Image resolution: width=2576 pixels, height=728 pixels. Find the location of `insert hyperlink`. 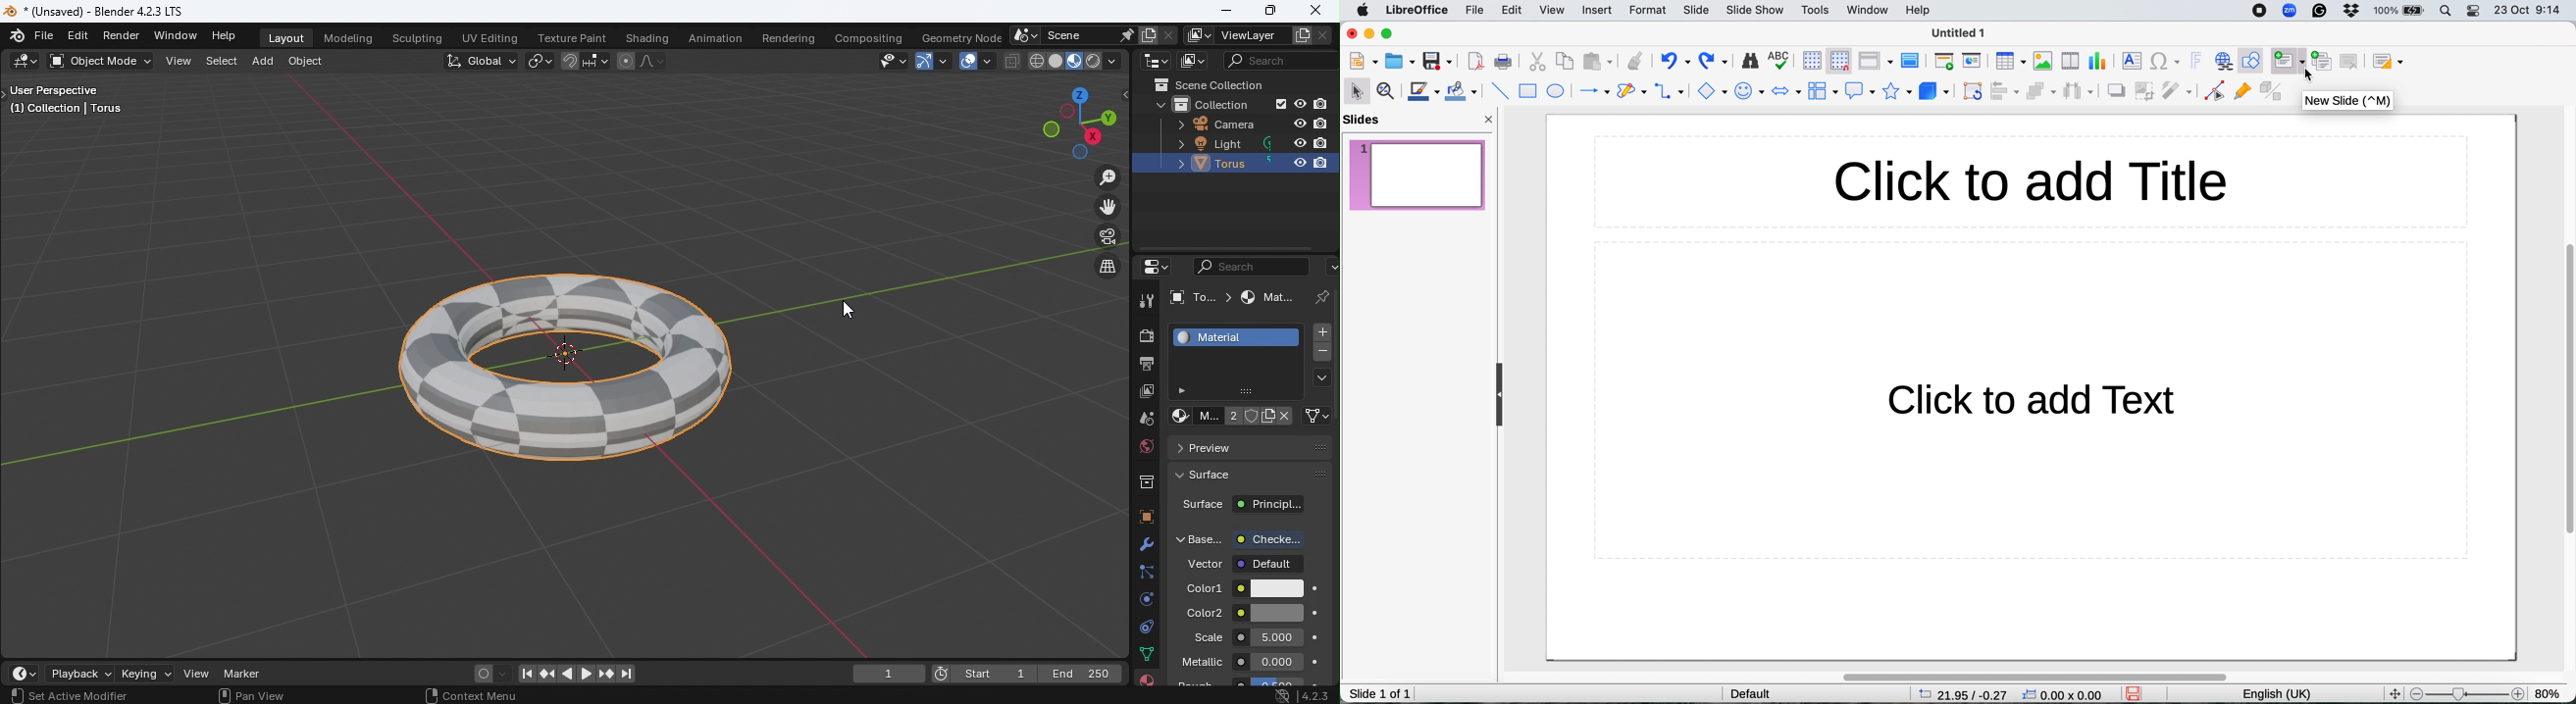

insert hyperlink is located at coordinates (2225, 61).